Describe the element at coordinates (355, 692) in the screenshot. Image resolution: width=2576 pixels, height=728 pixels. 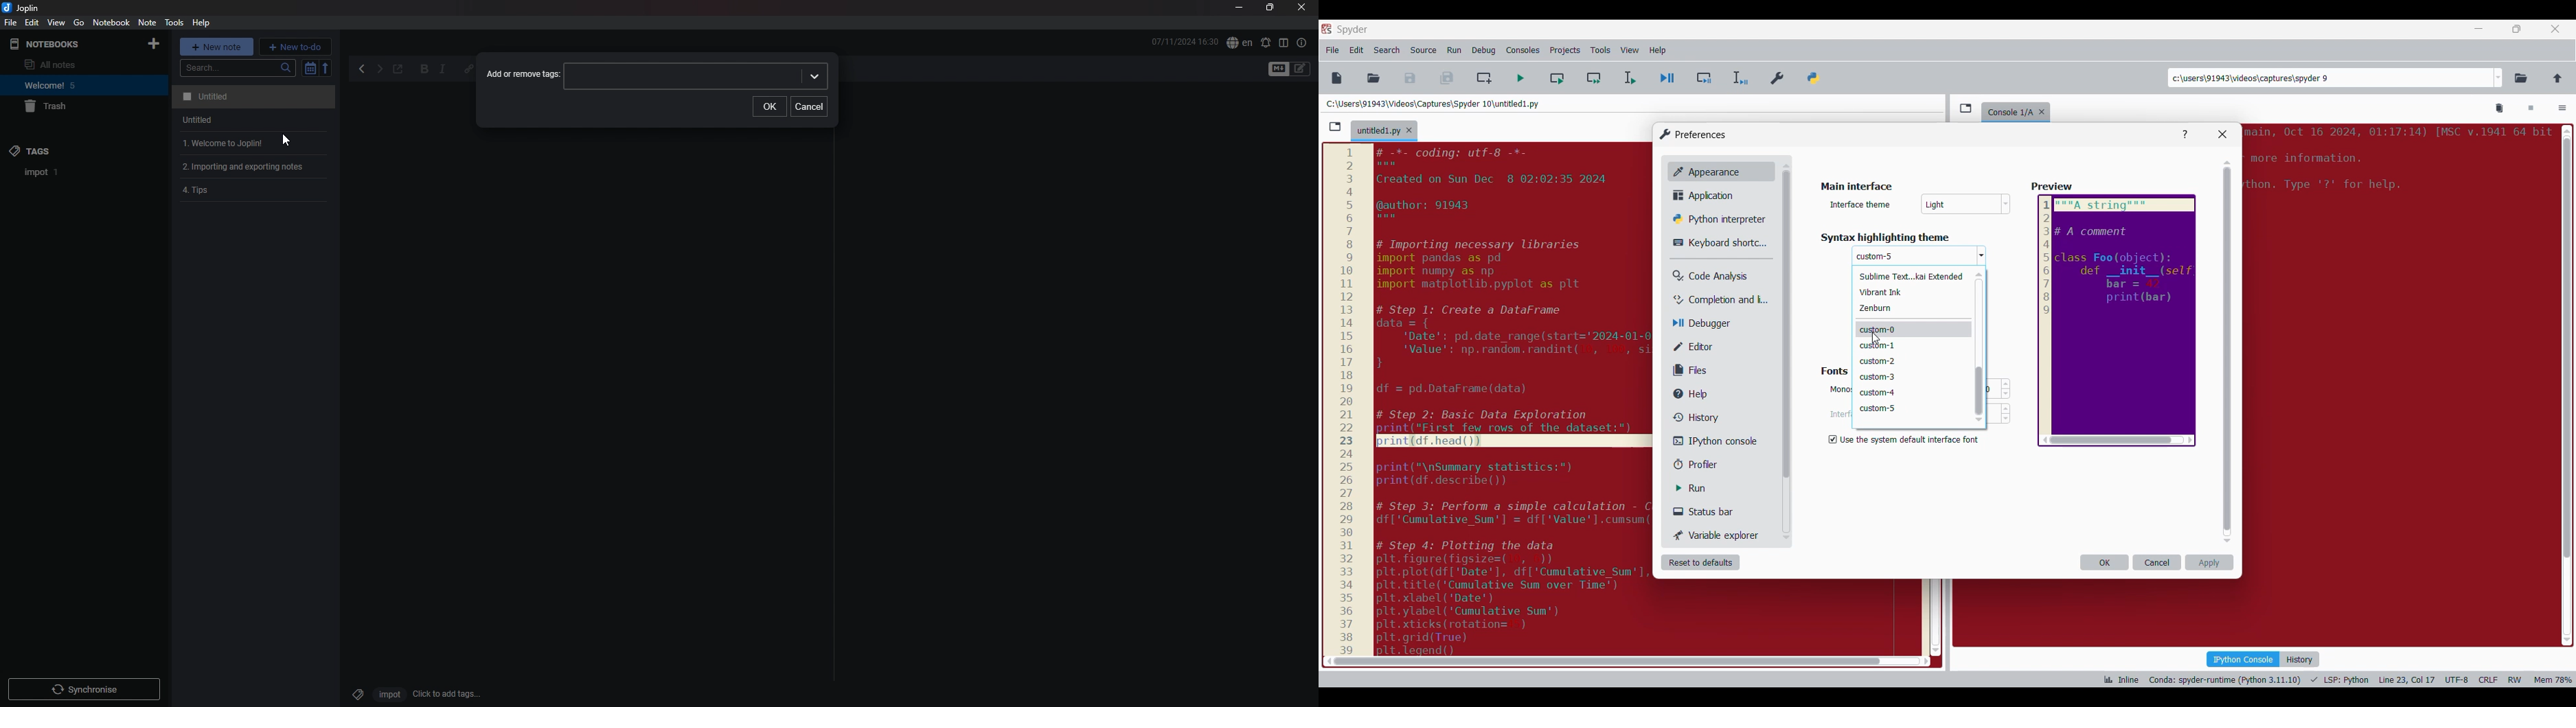
I see `tag` at that location.